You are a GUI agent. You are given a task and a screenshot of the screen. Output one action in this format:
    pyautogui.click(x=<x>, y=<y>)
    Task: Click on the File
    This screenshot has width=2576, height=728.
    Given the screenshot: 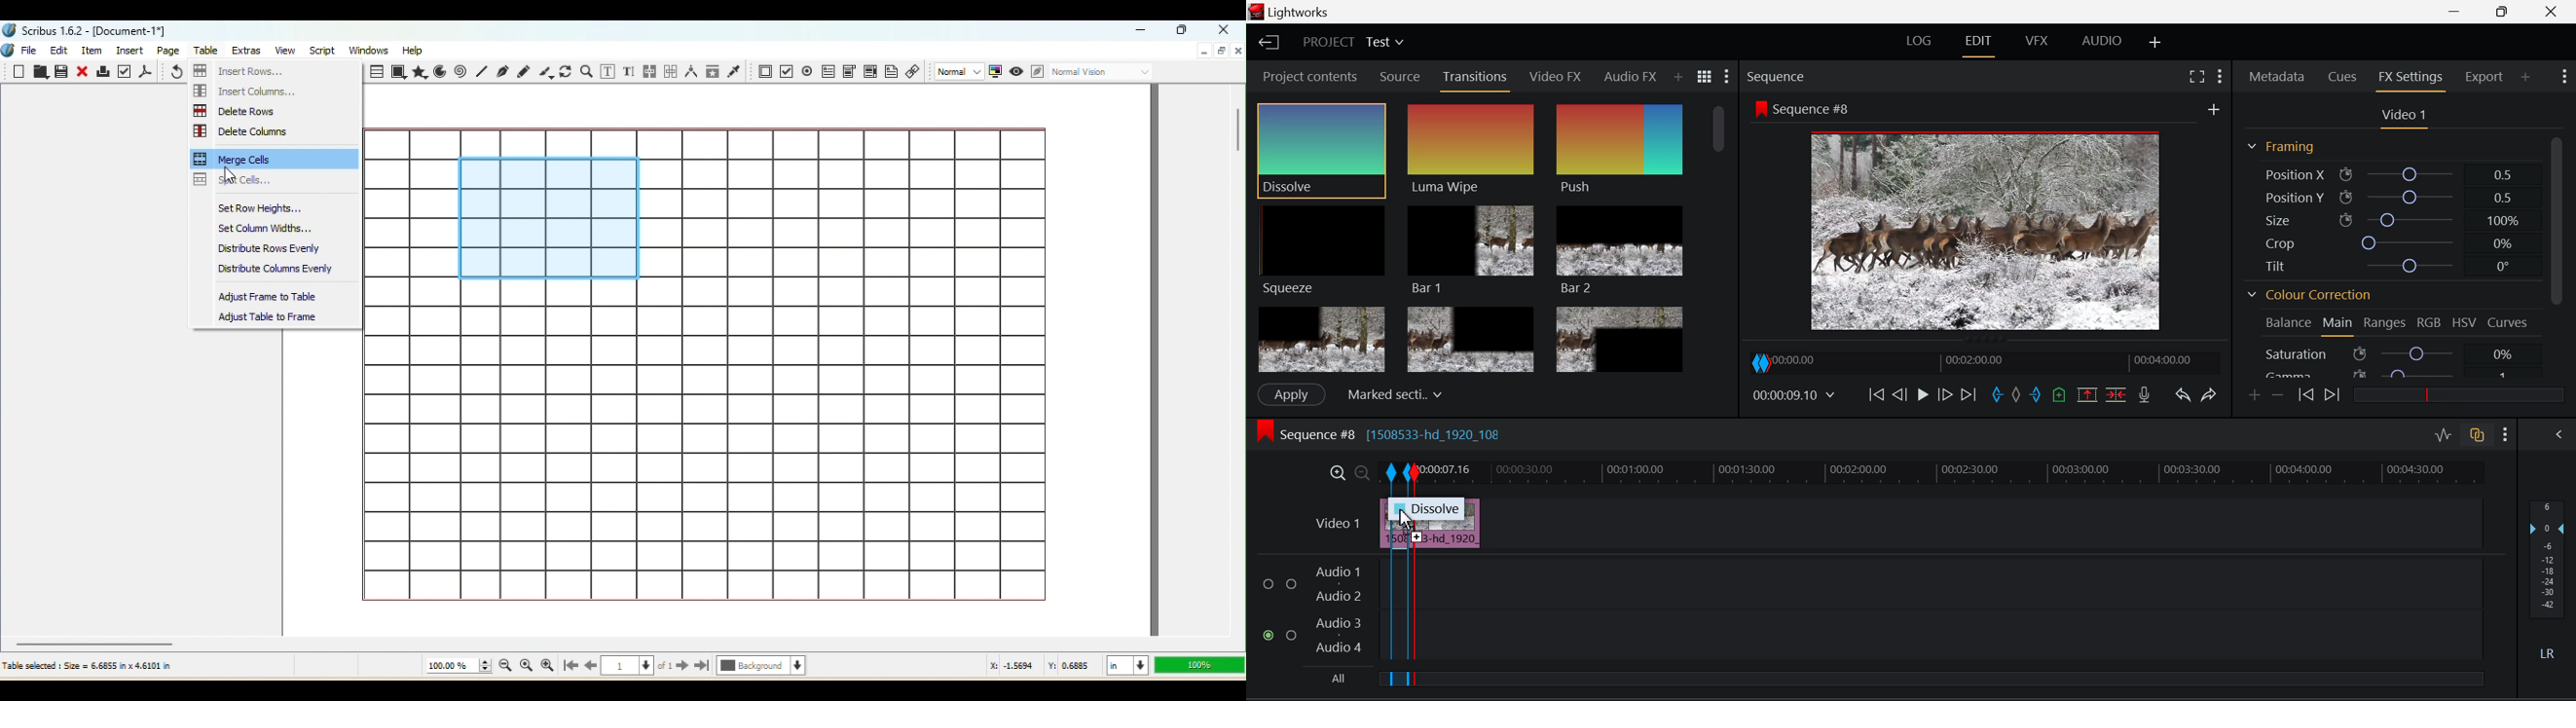 What is the action you would take?
    pyautogui.click(x=32, y=49)
    